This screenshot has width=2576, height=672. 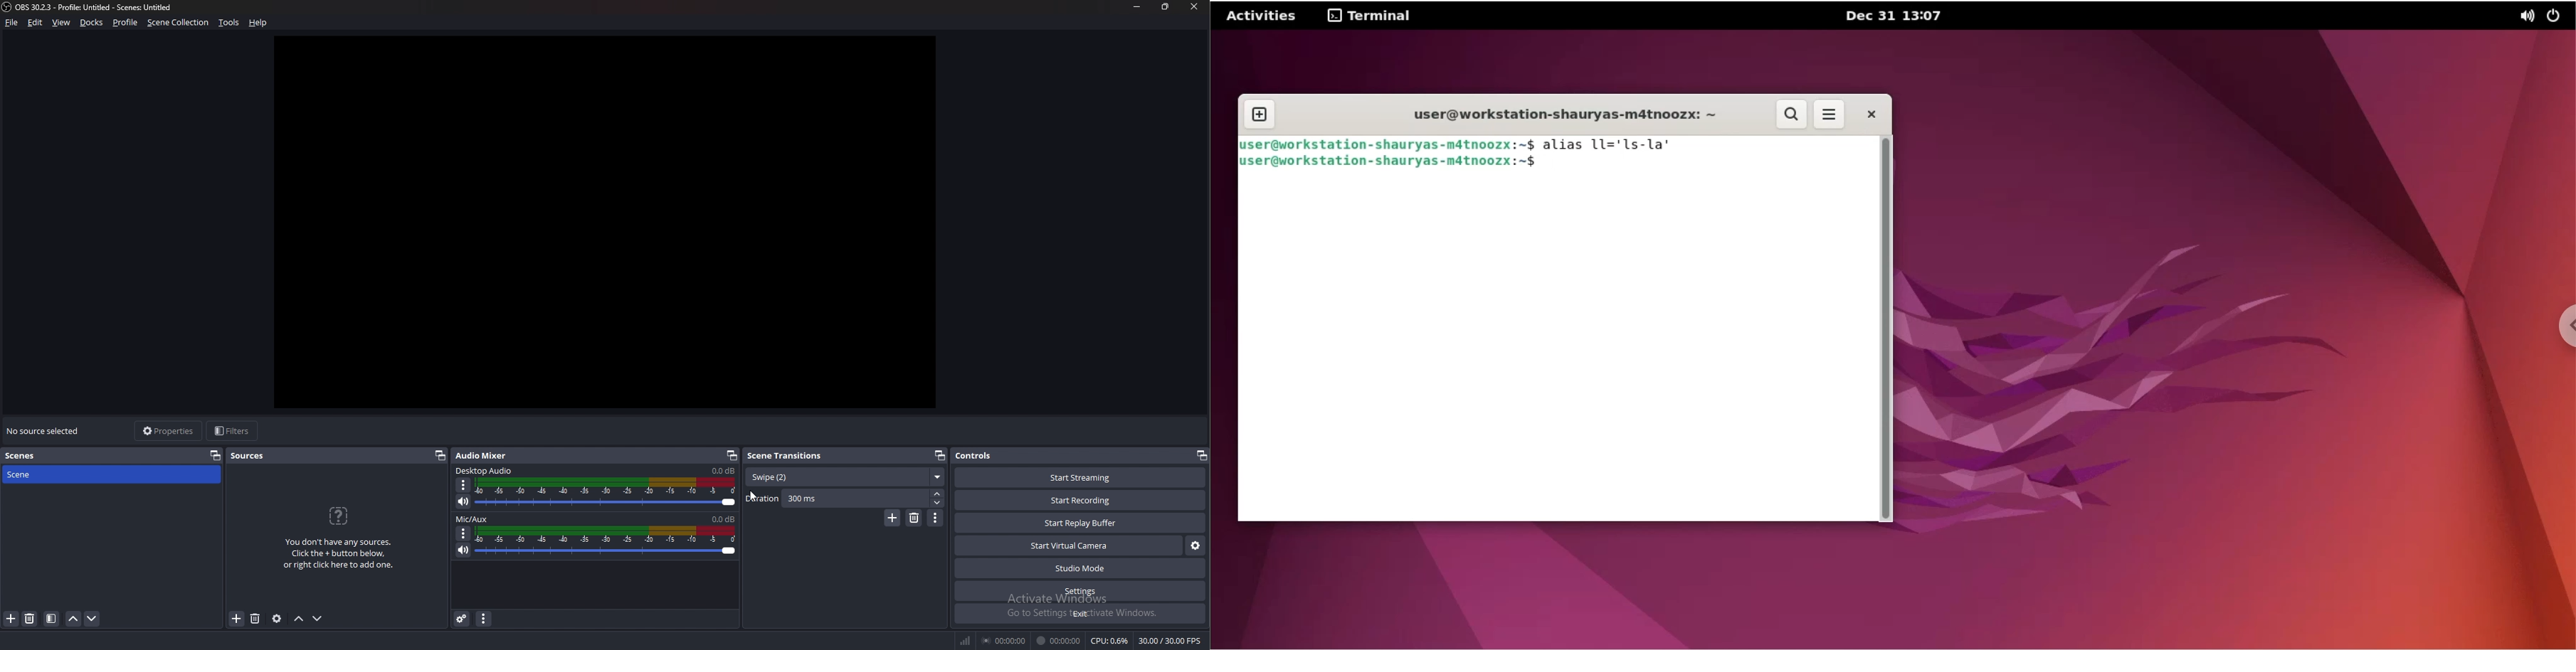 I want to click on options, so click(x=464, y=485).